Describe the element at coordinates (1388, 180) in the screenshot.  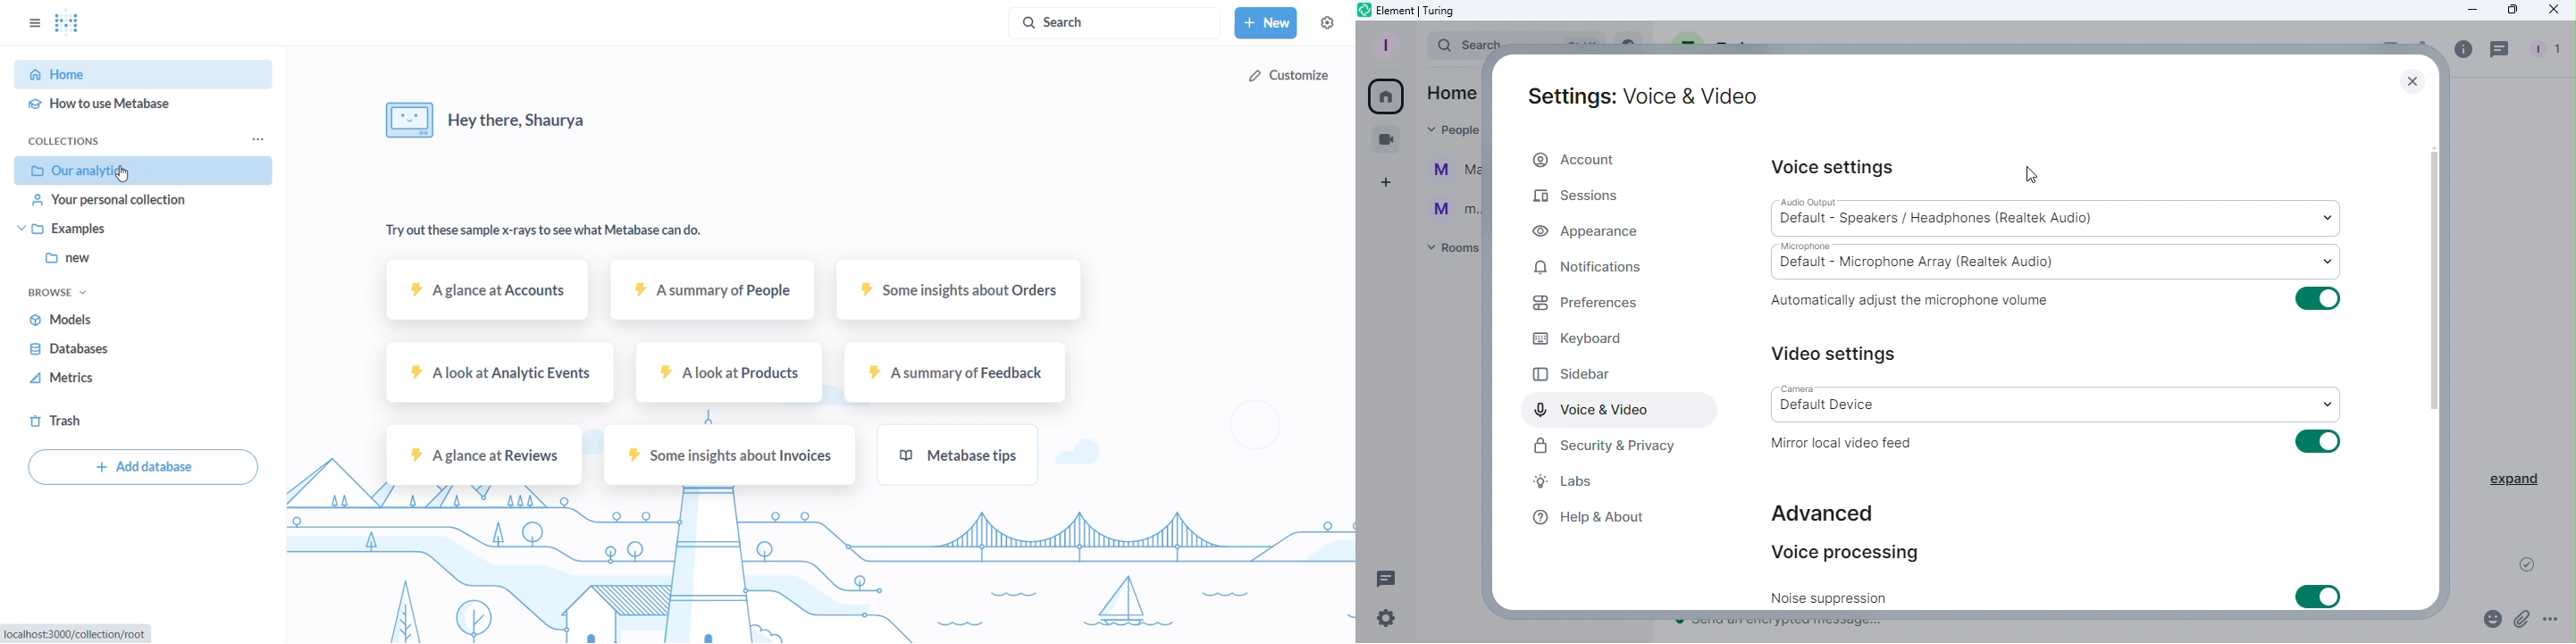
I see `Create a space` at that location.